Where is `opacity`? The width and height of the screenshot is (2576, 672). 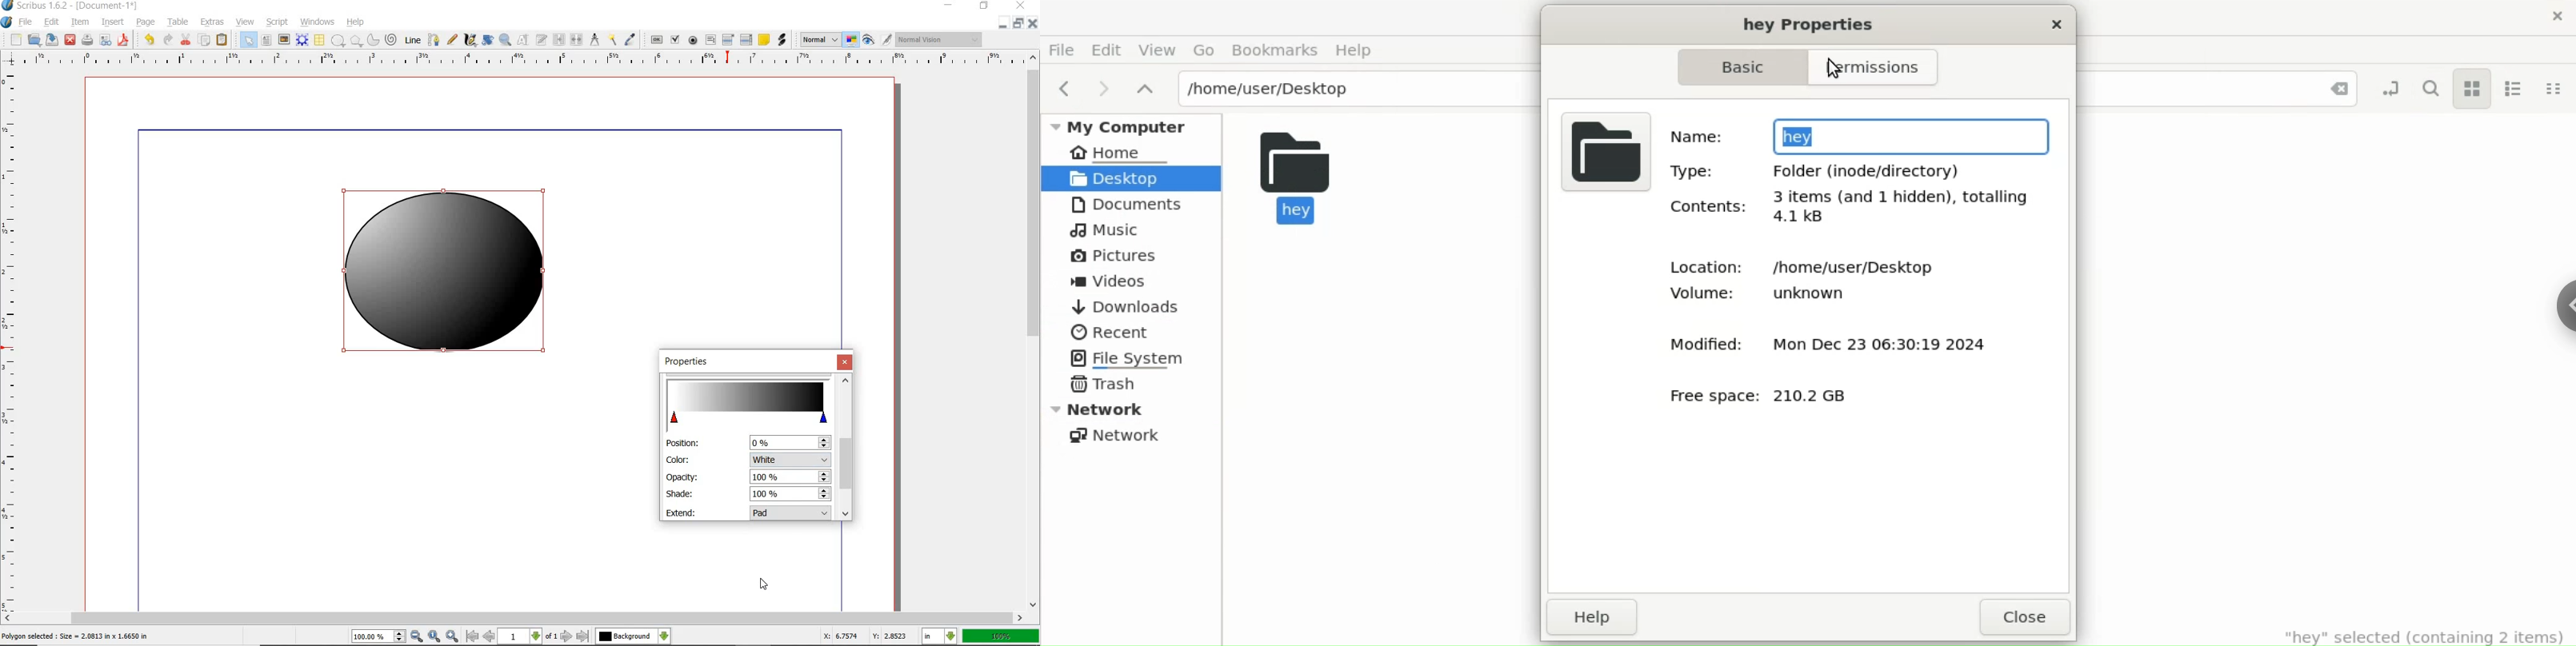 opacity is located at coordinates (684, 476).